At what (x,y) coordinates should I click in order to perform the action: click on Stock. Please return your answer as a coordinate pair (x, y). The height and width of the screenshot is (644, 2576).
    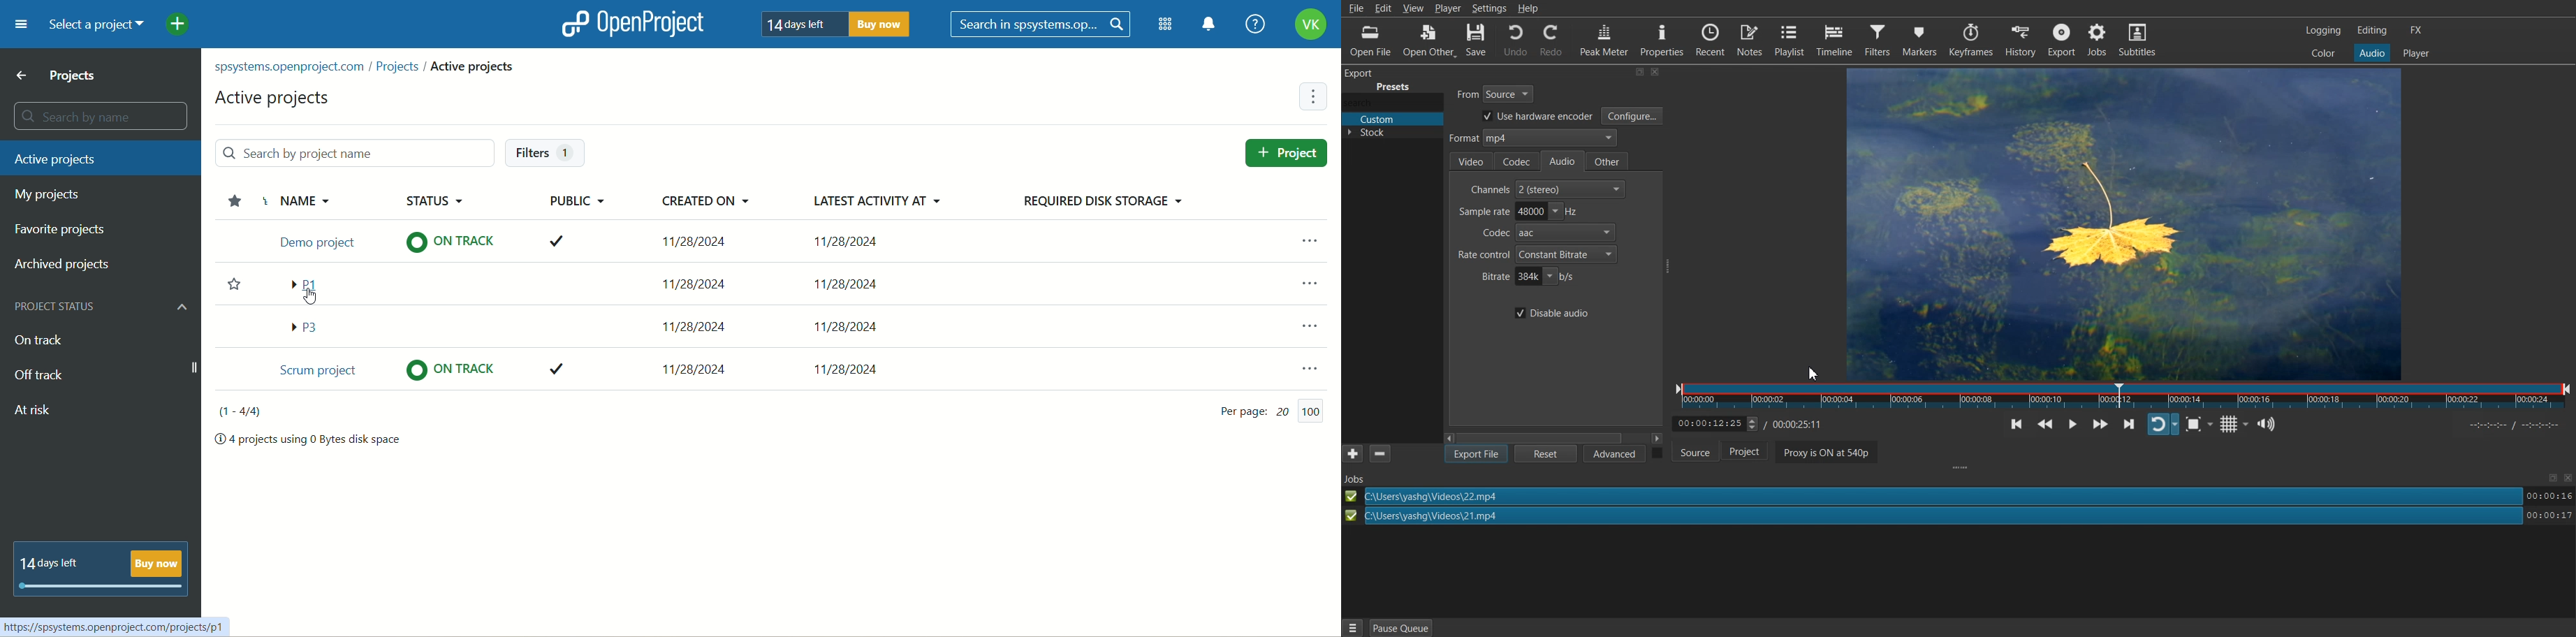
    Looking at the image, I should click on (1382, 134).